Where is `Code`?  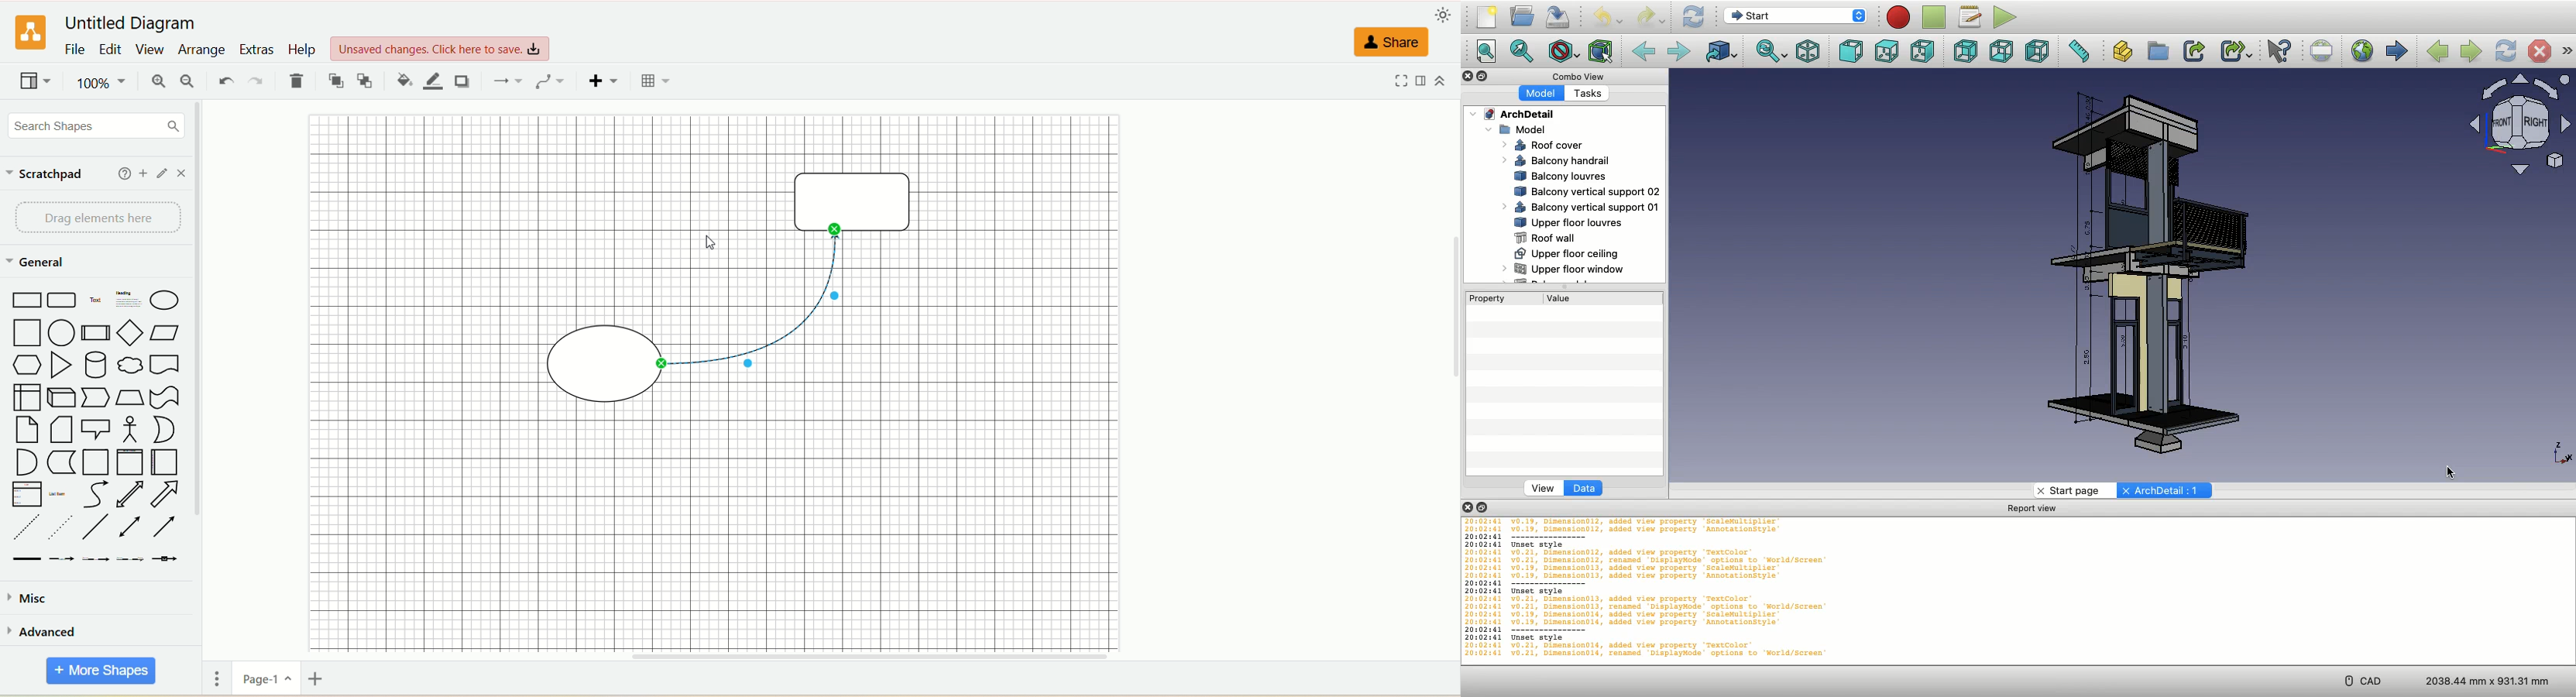
Code is located at coordinates (1669, 587).